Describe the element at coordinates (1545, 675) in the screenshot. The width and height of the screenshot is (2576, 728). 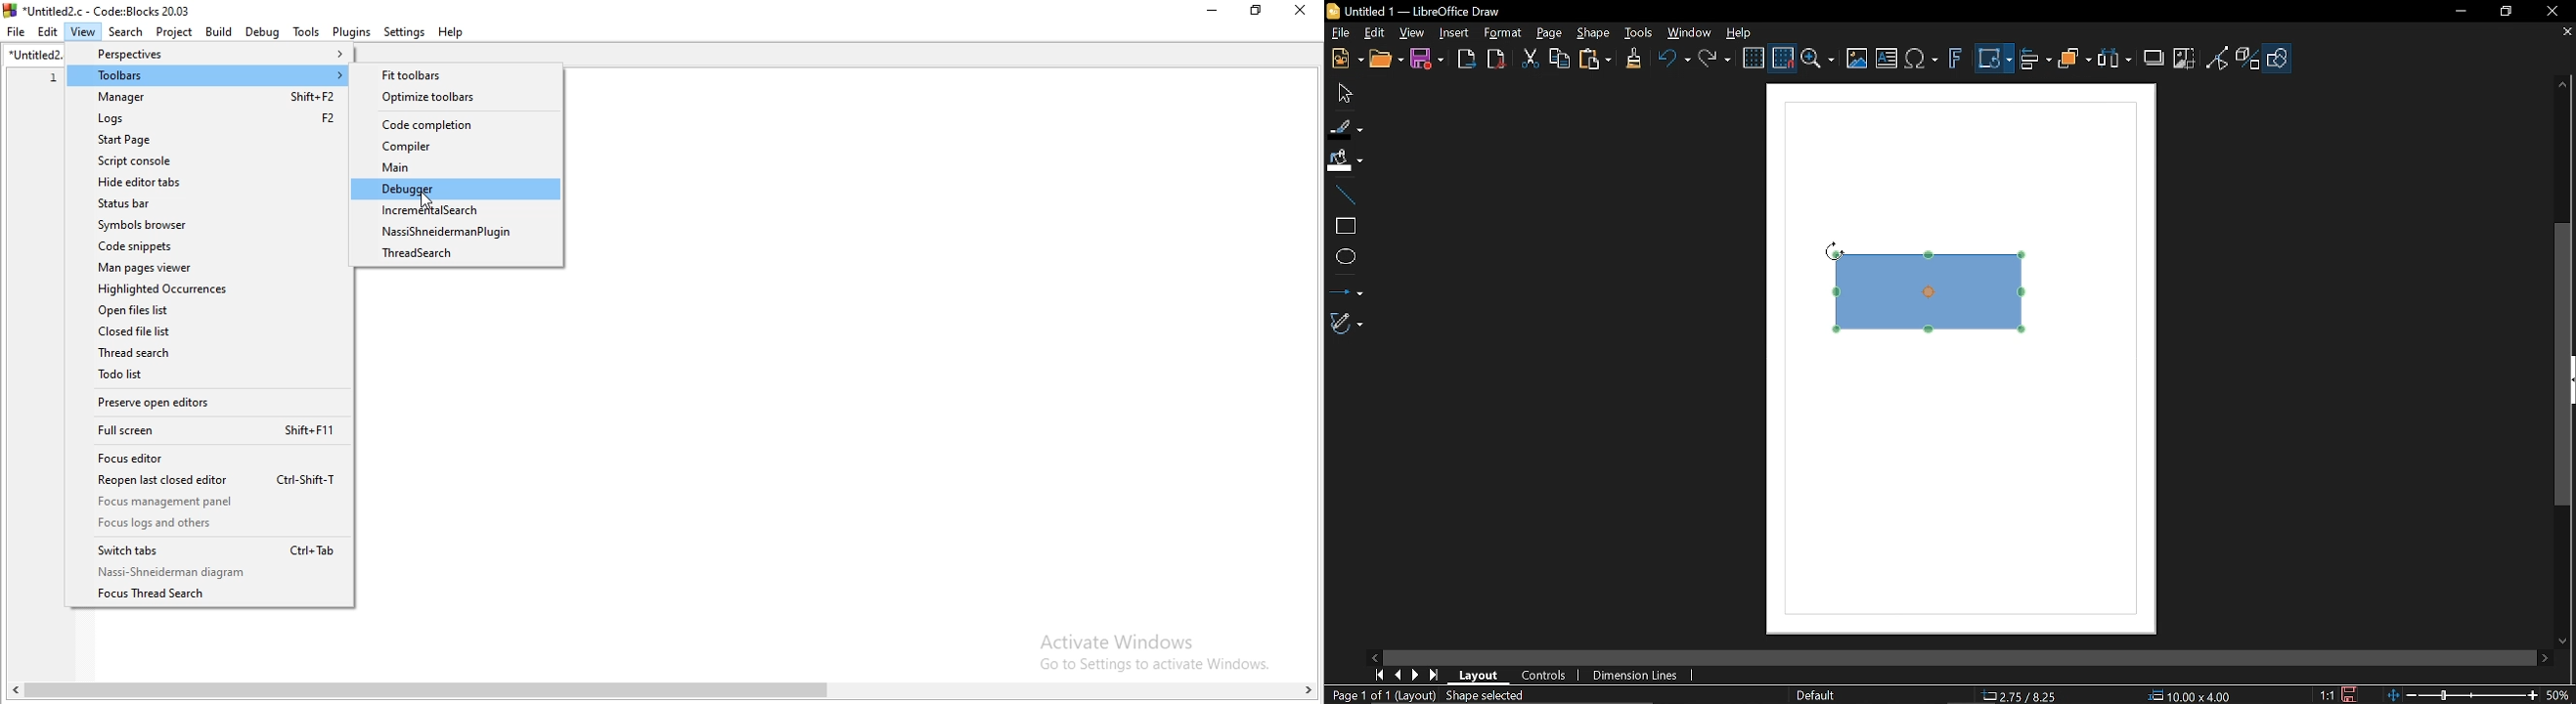
I see `Controls` at that location.